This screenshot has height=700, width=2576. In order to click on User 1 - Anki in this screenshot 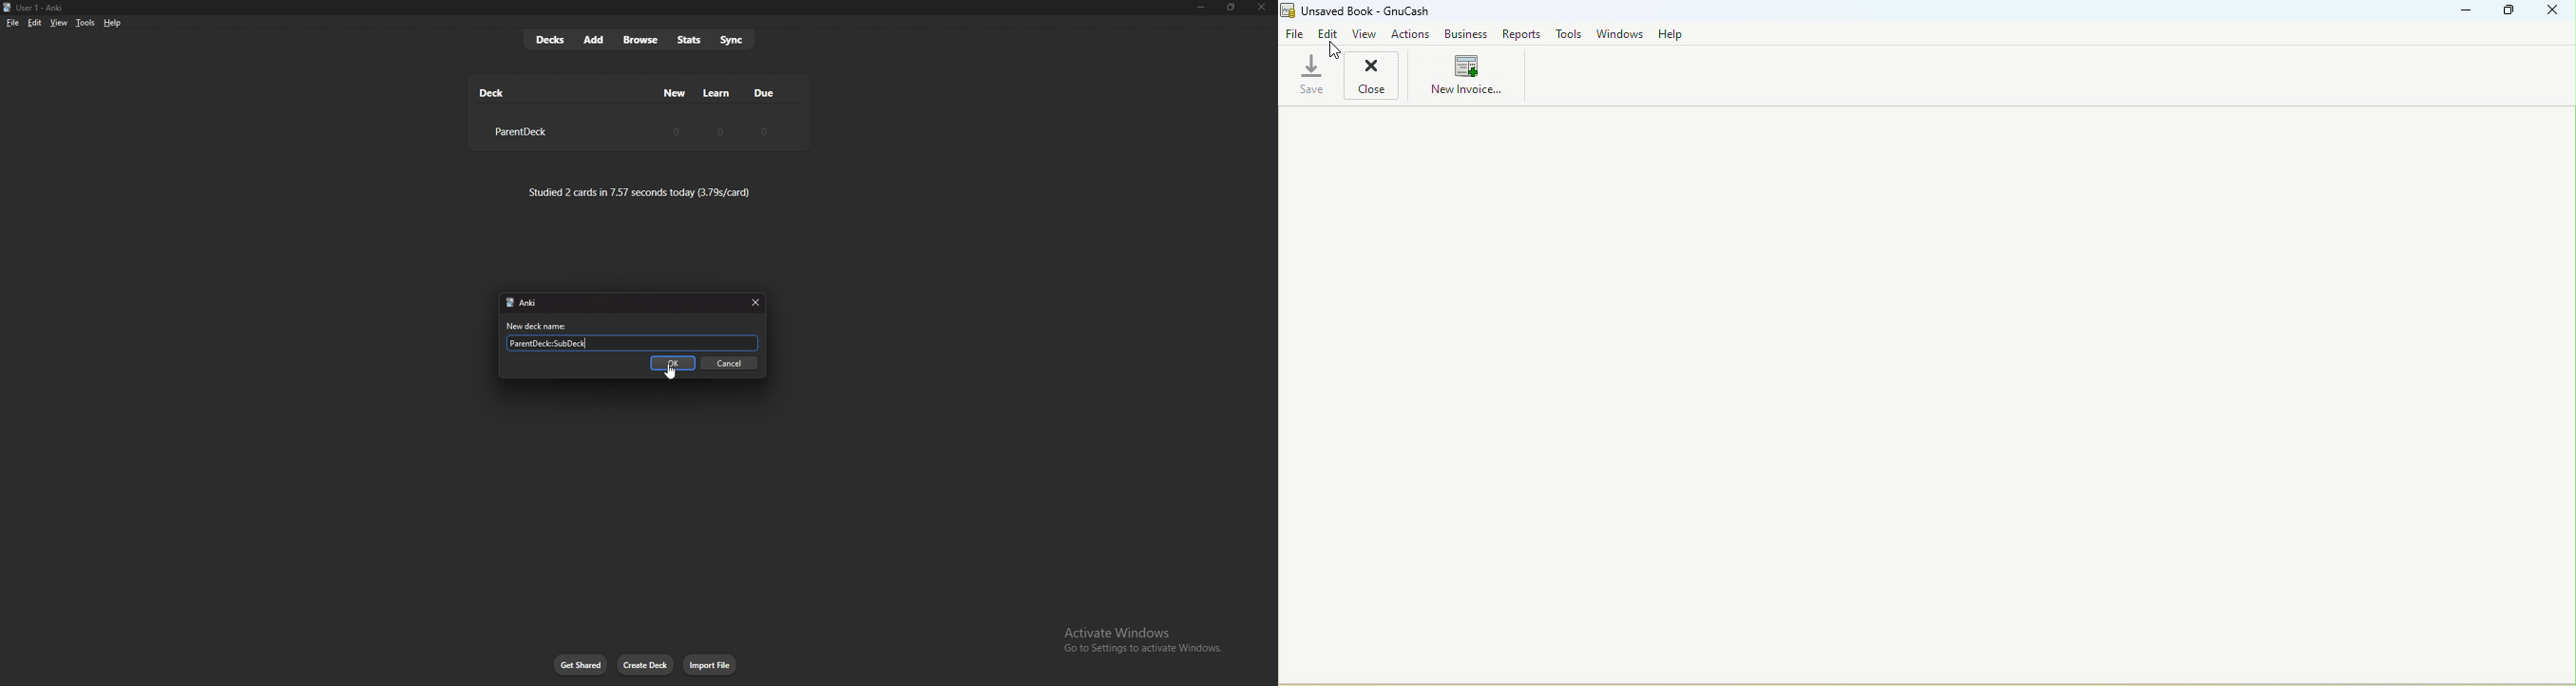, I will do `click(44, 8)`.